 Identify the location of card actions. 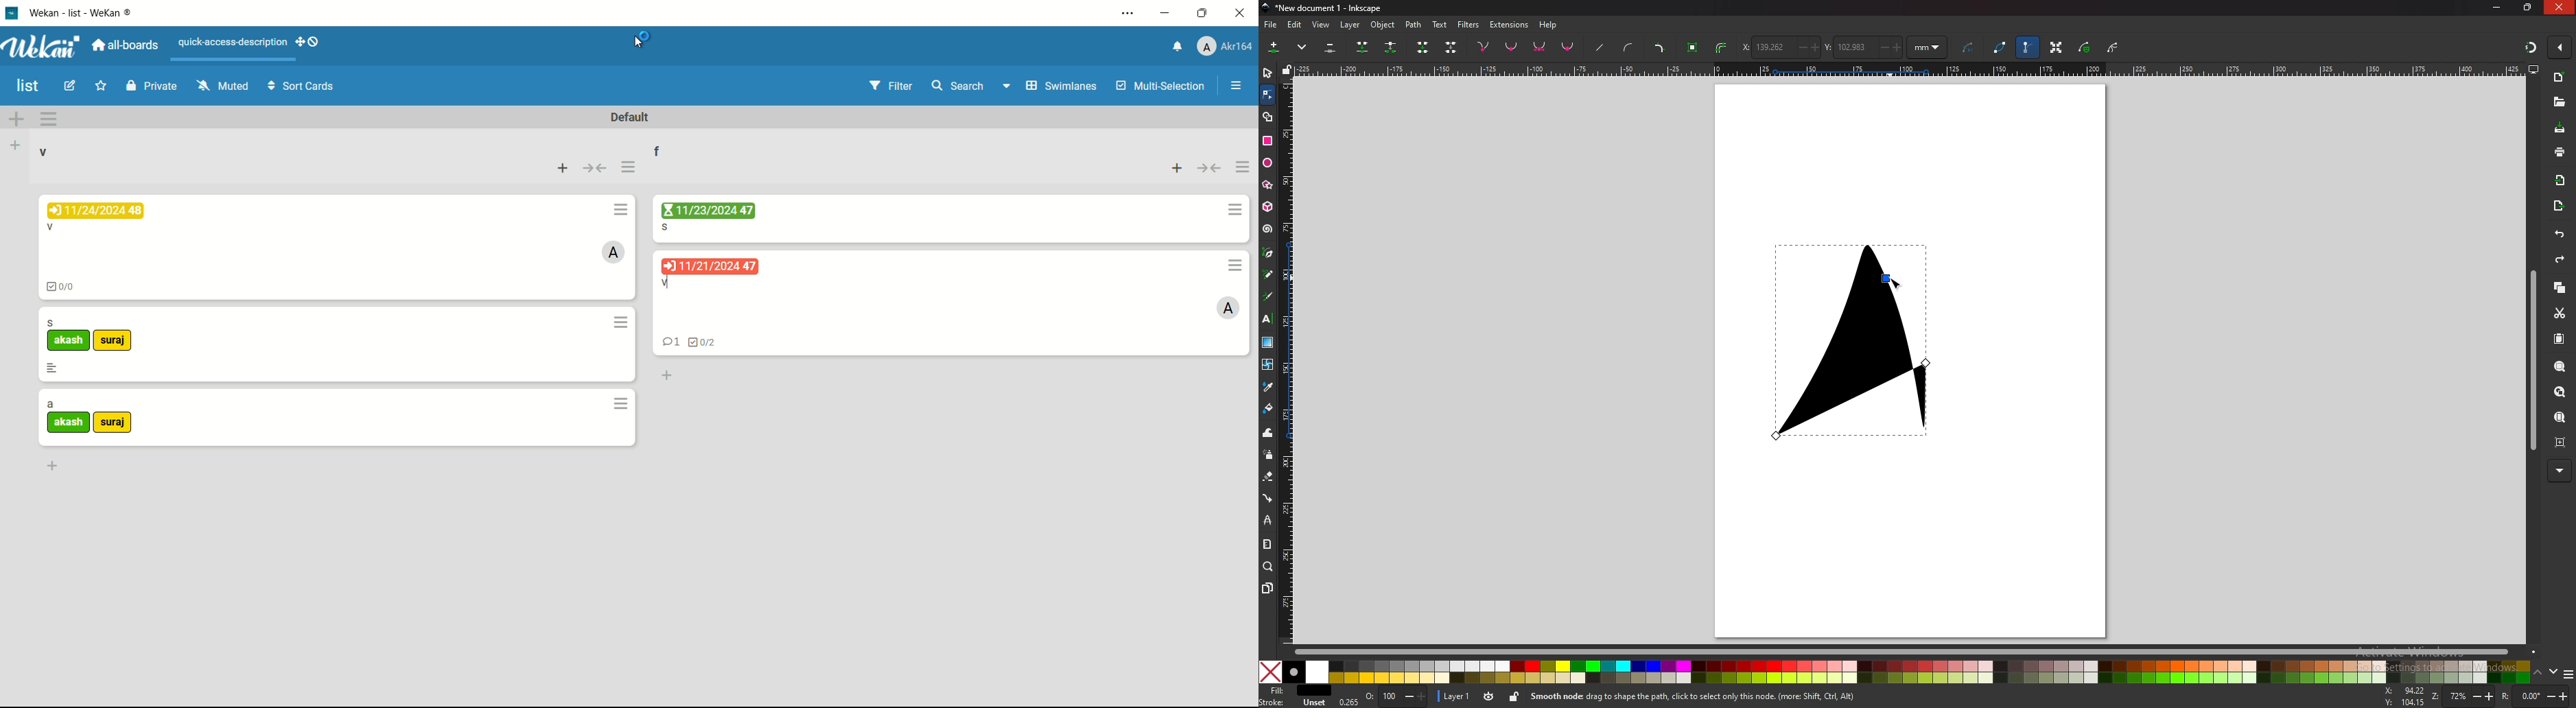
(623, 323).